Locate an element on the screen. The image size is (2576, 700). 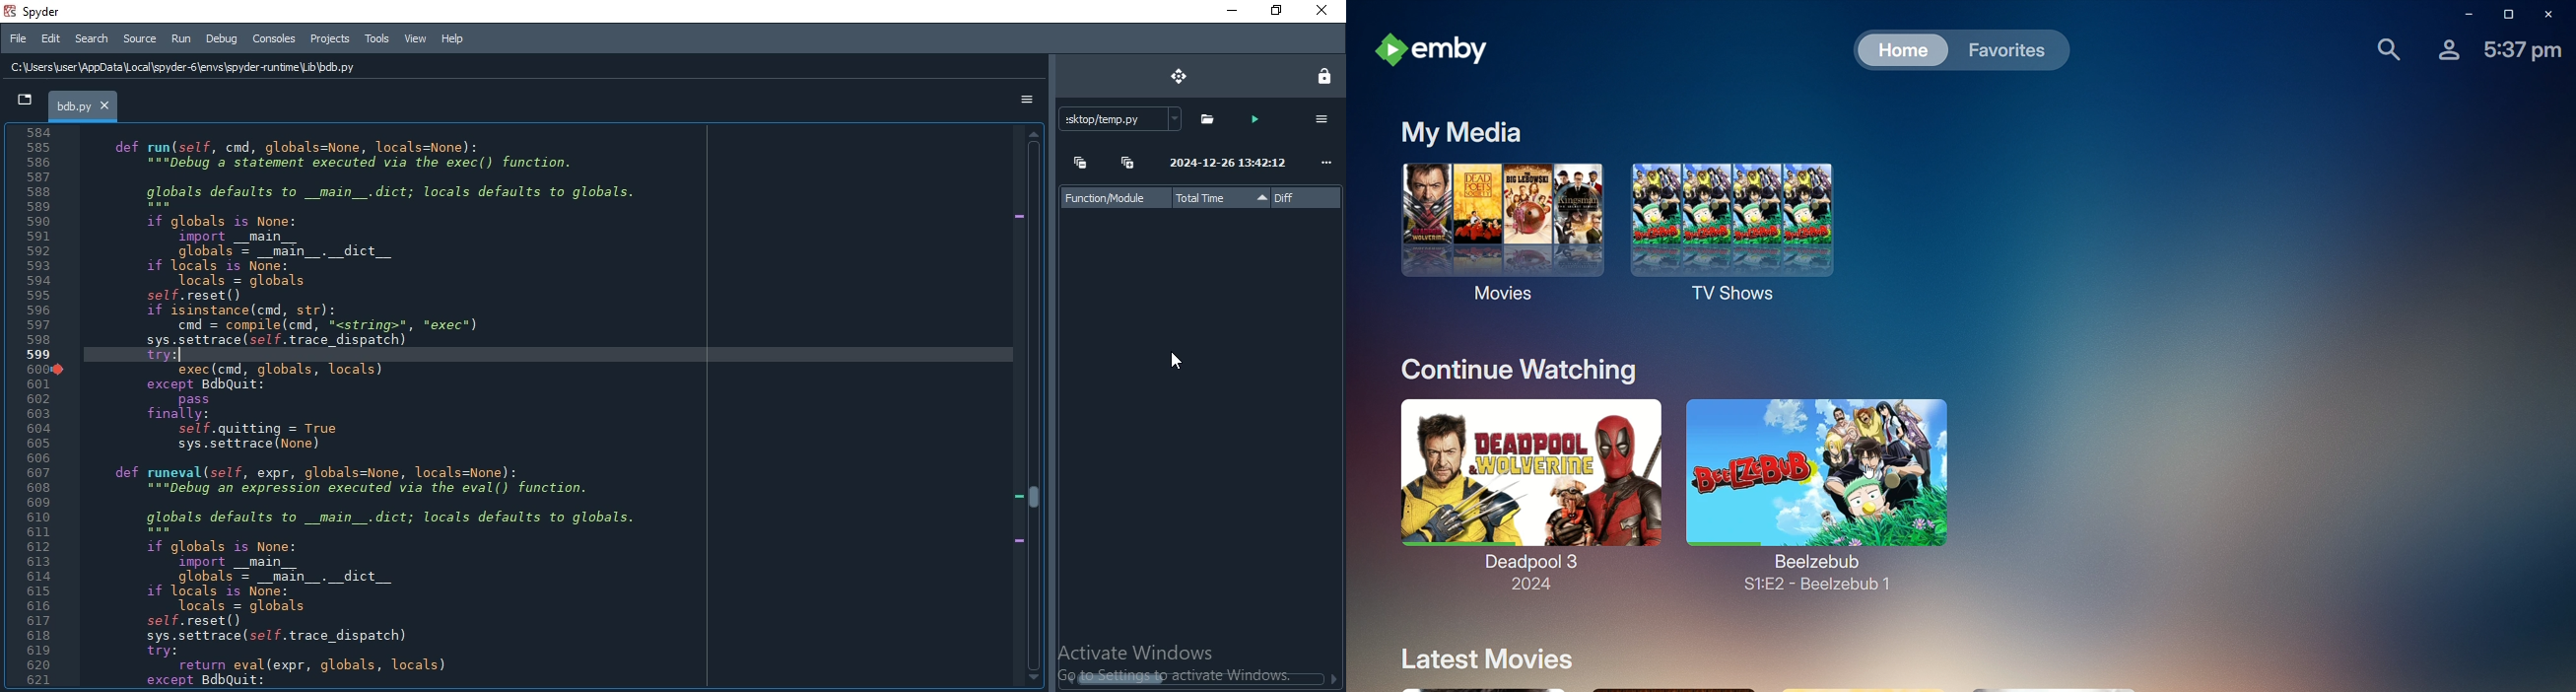
Projects is located at coordinates (330, 38).